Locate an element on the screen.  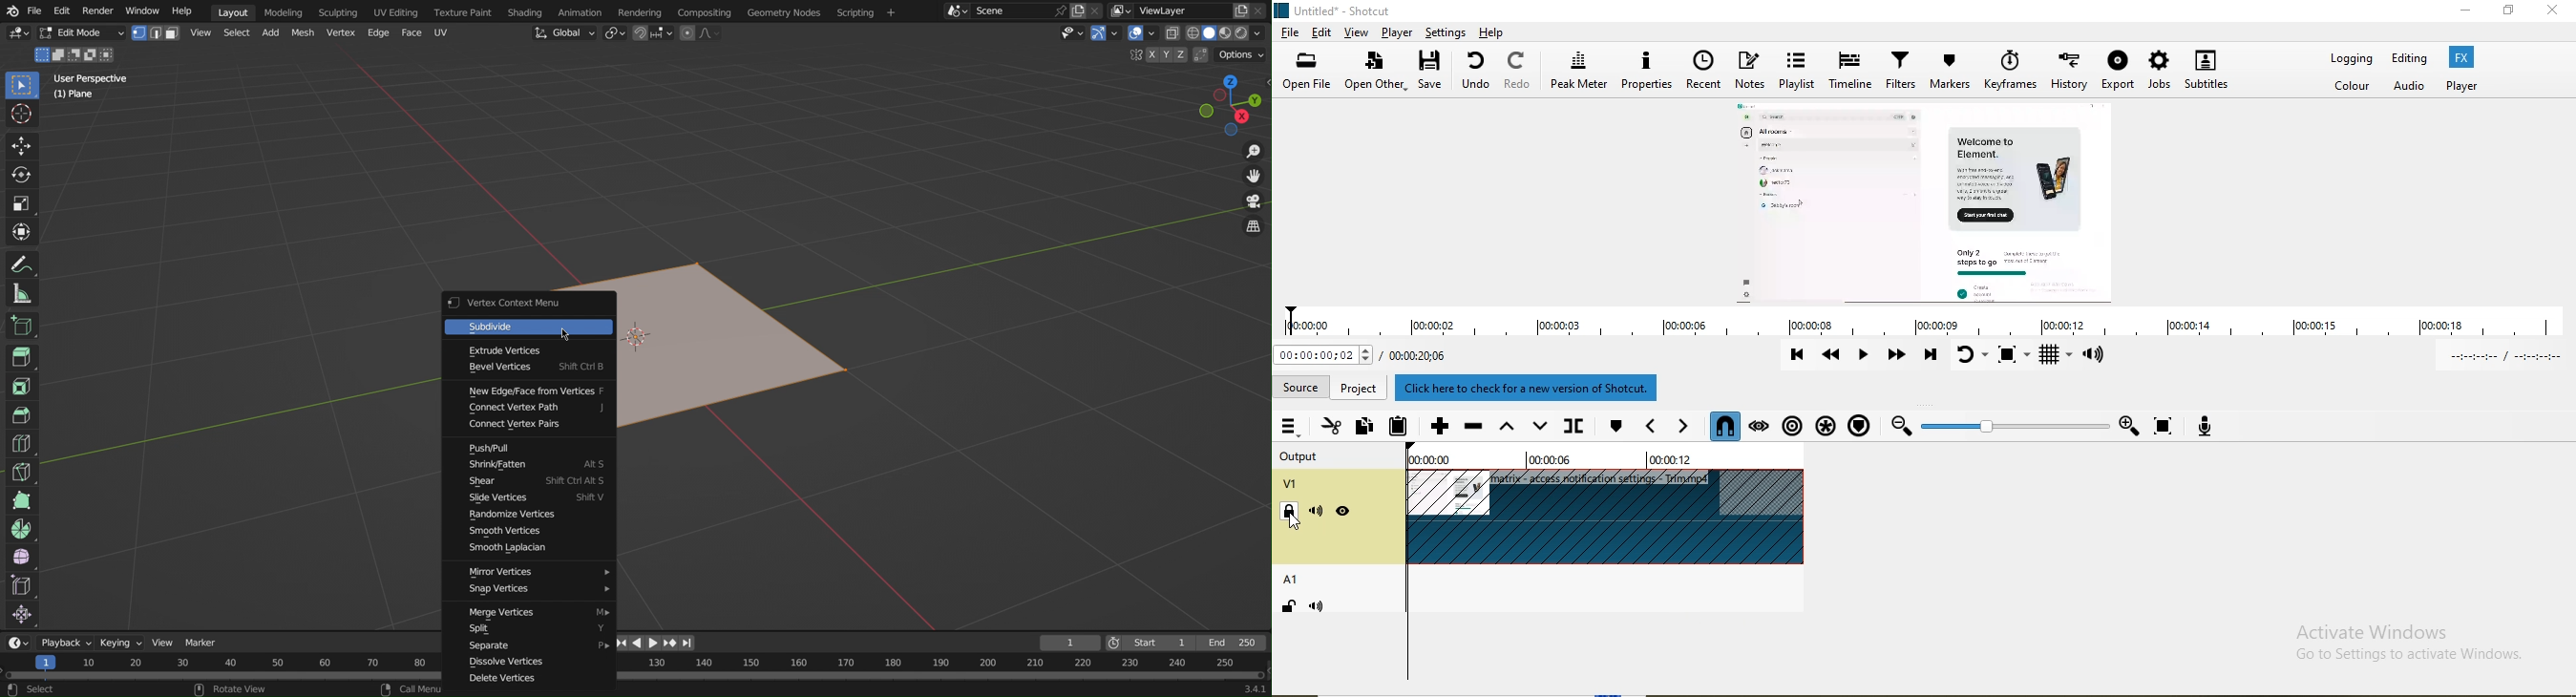
Editing is located at coordinates (2413, 58).